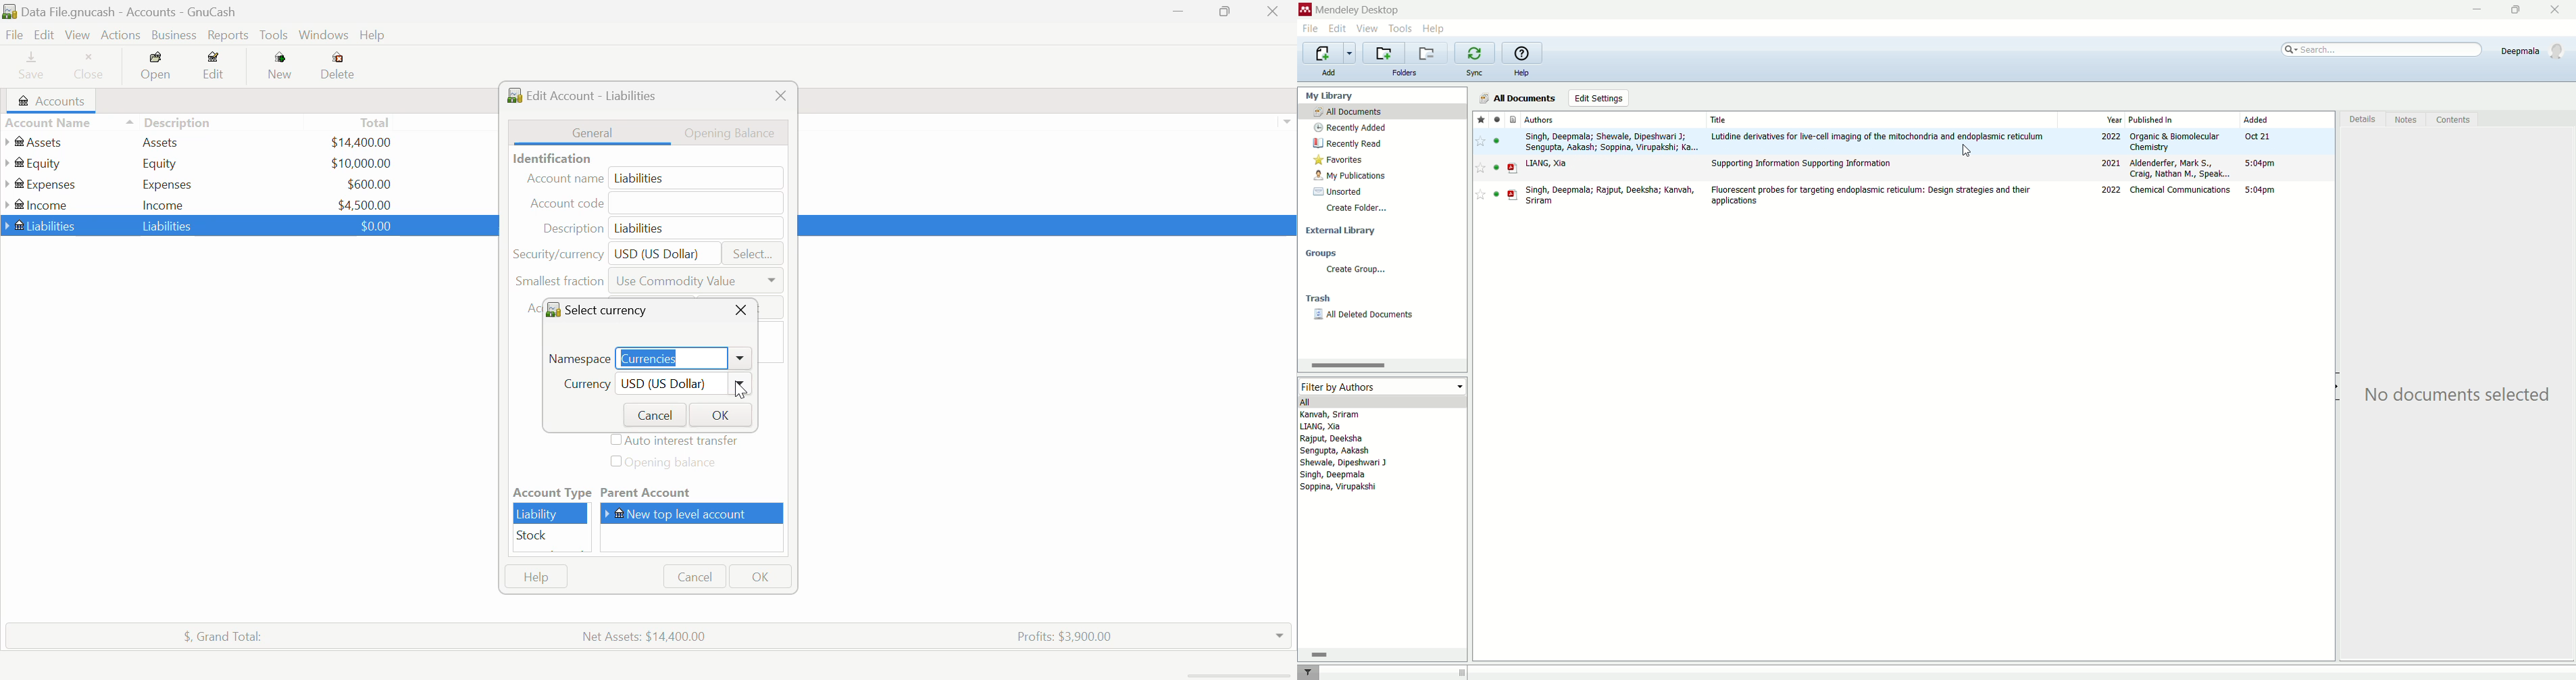 The image size is (2576, 700). Describe the element at coordinates (2257, 119) in the screenshot. I see `added` at that location.